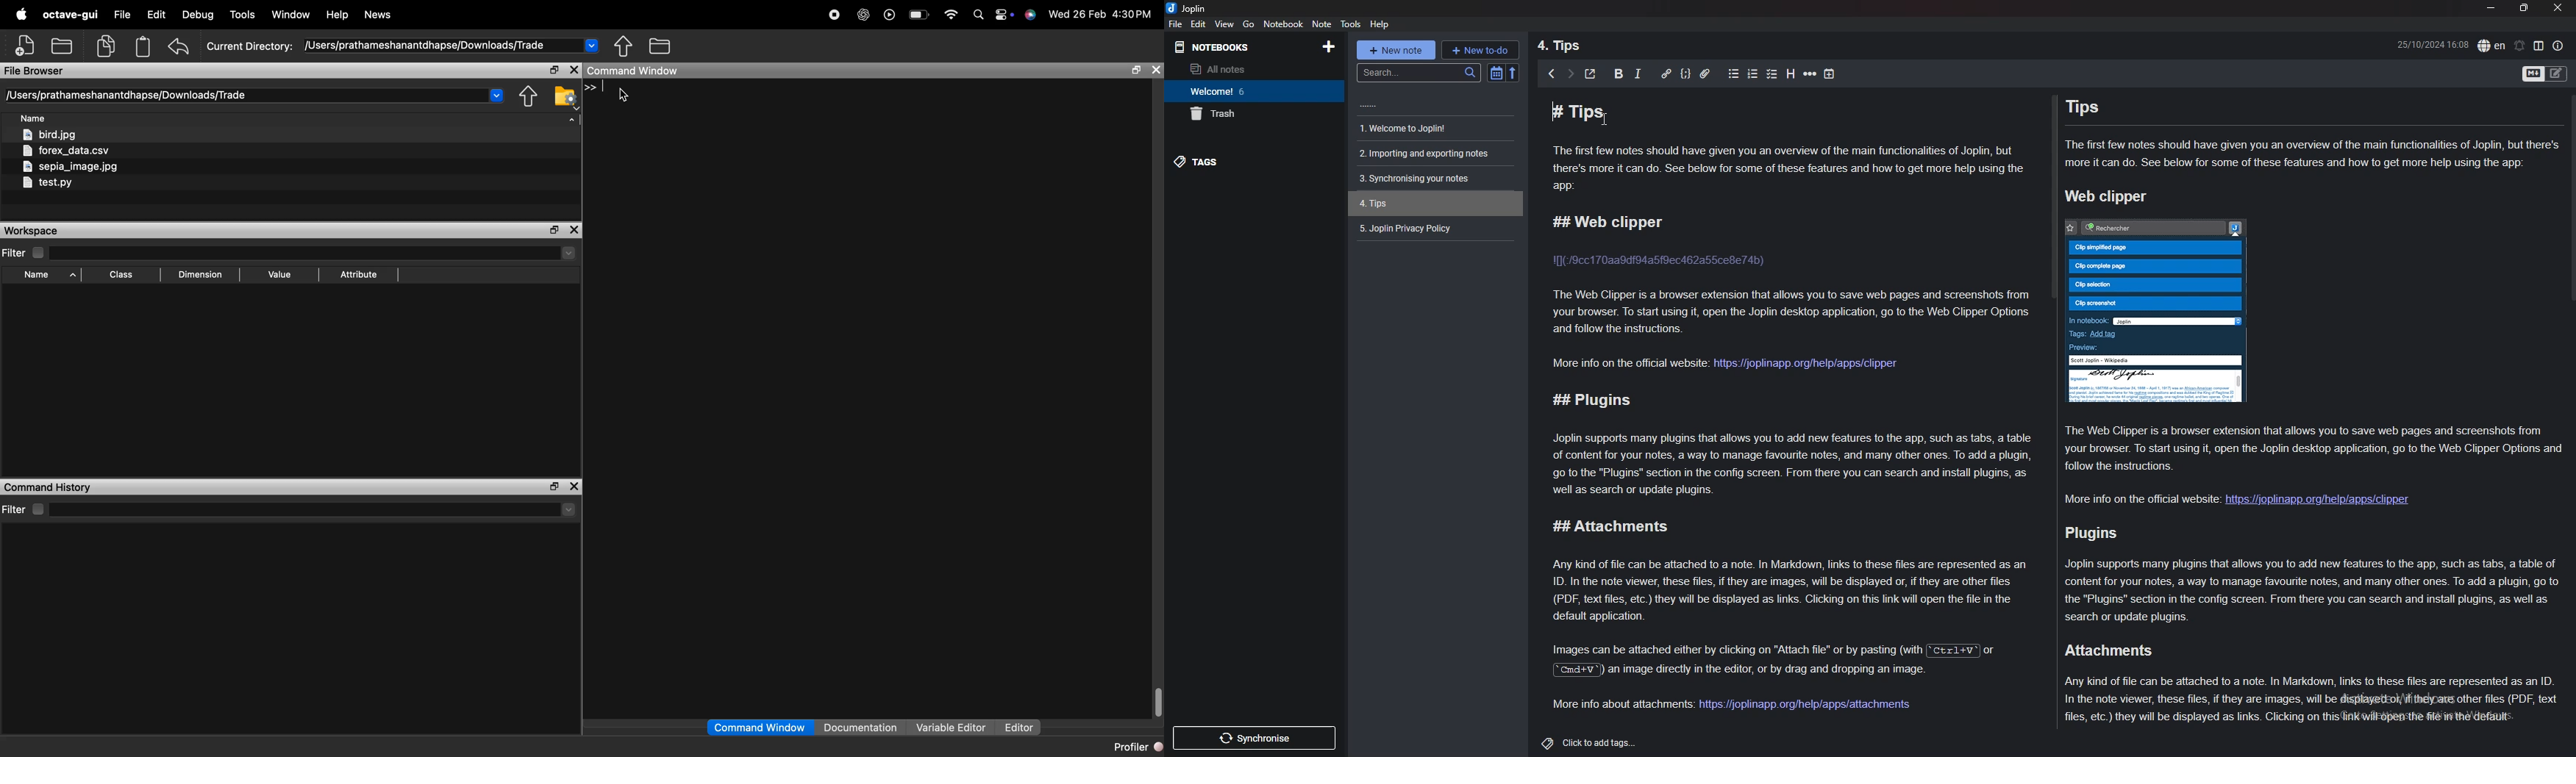 This screenshot has height=784, width=2576. Describe the element at coordinates (2534, 74) in the screenshot. I see `toggle editors` at that location.